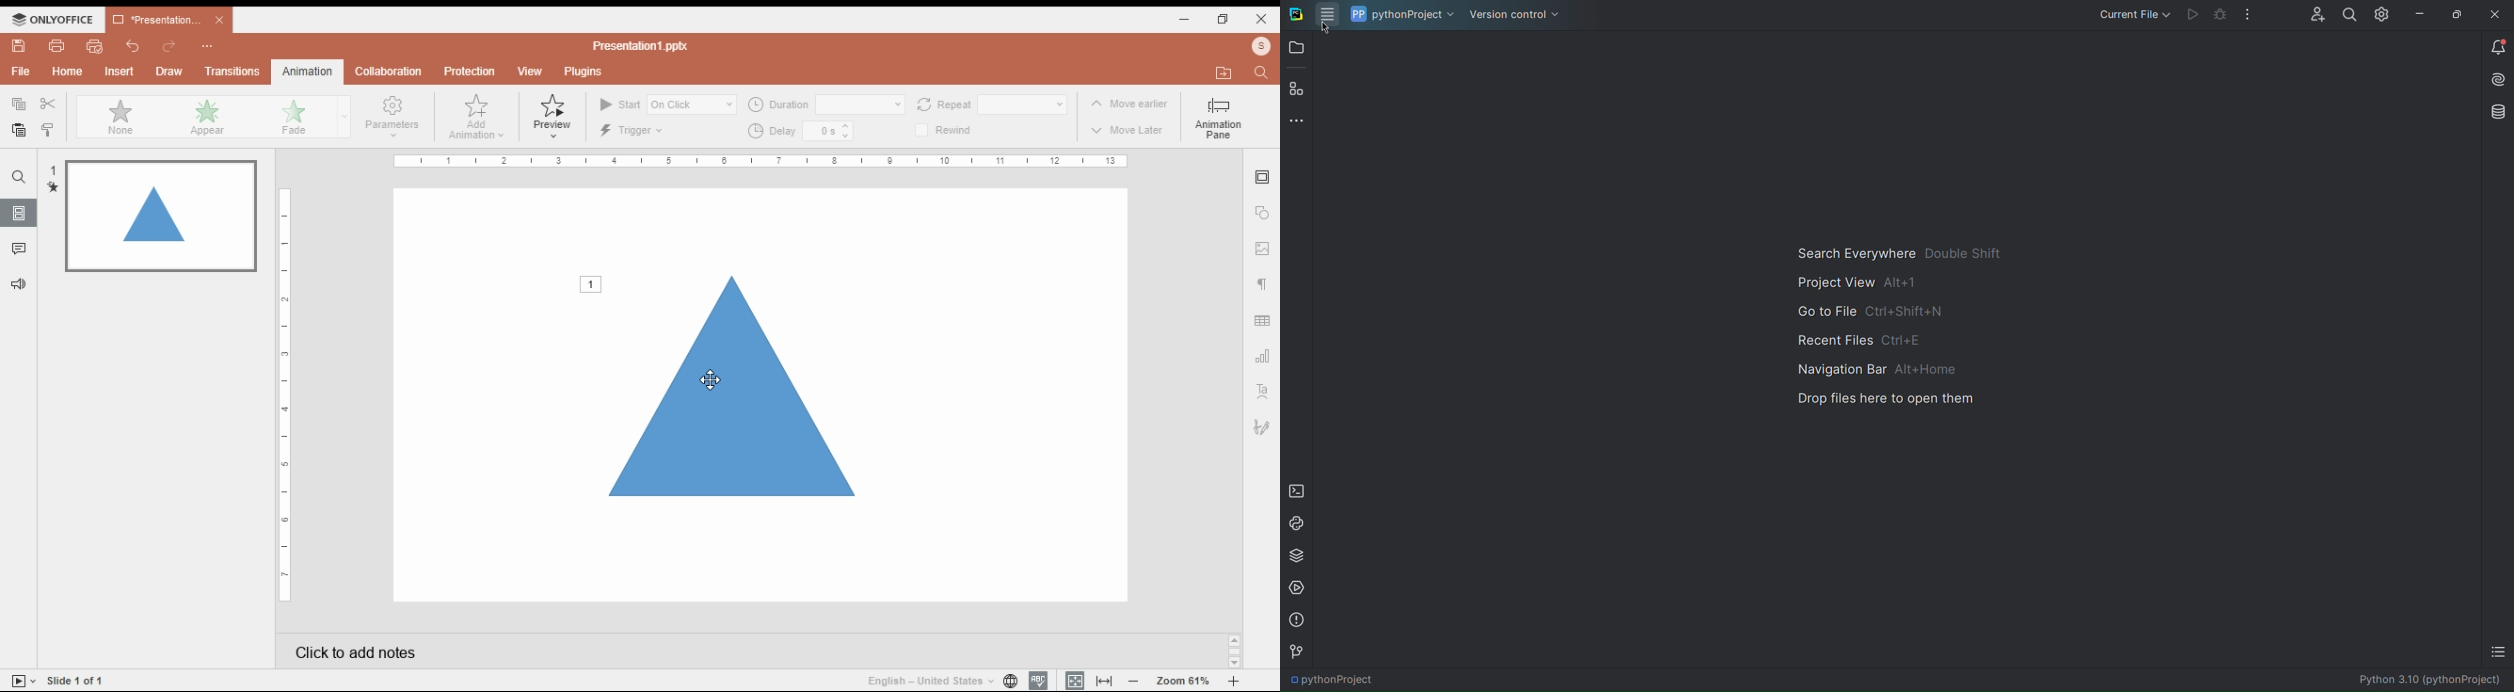 This screenshot has width=2520, height=700. I want to click on More, so click(1298, 122).